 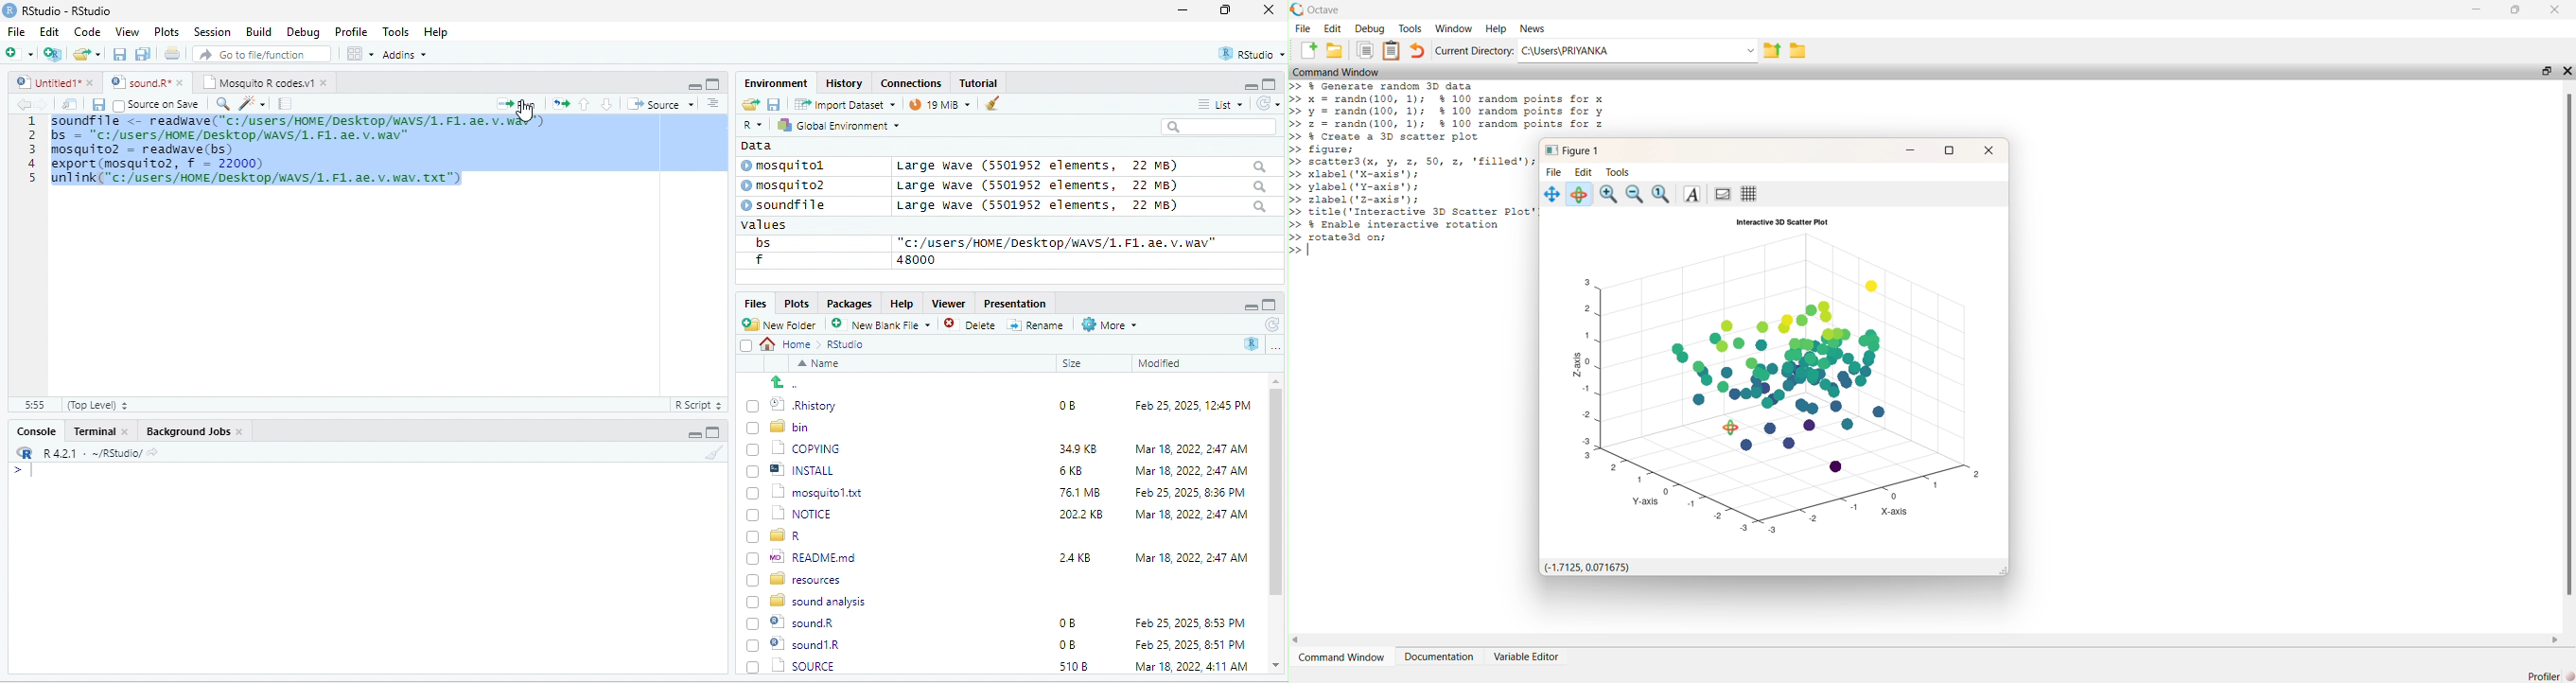 I want to click on Uninstall.exe, so click(x=803, y=665).